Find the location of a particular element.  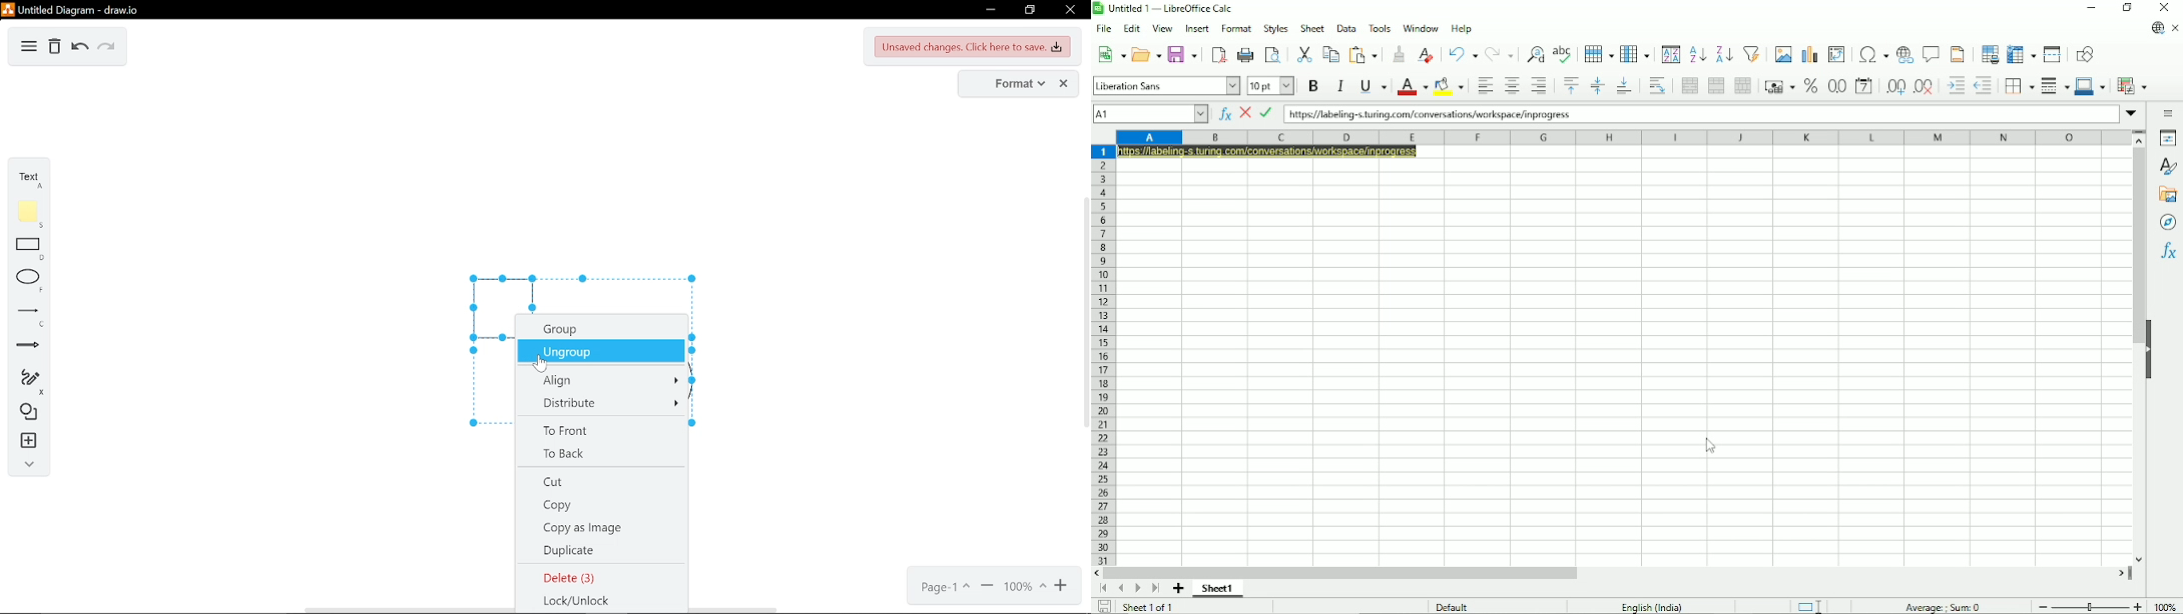

Default is located at coordinates (1455, 606).